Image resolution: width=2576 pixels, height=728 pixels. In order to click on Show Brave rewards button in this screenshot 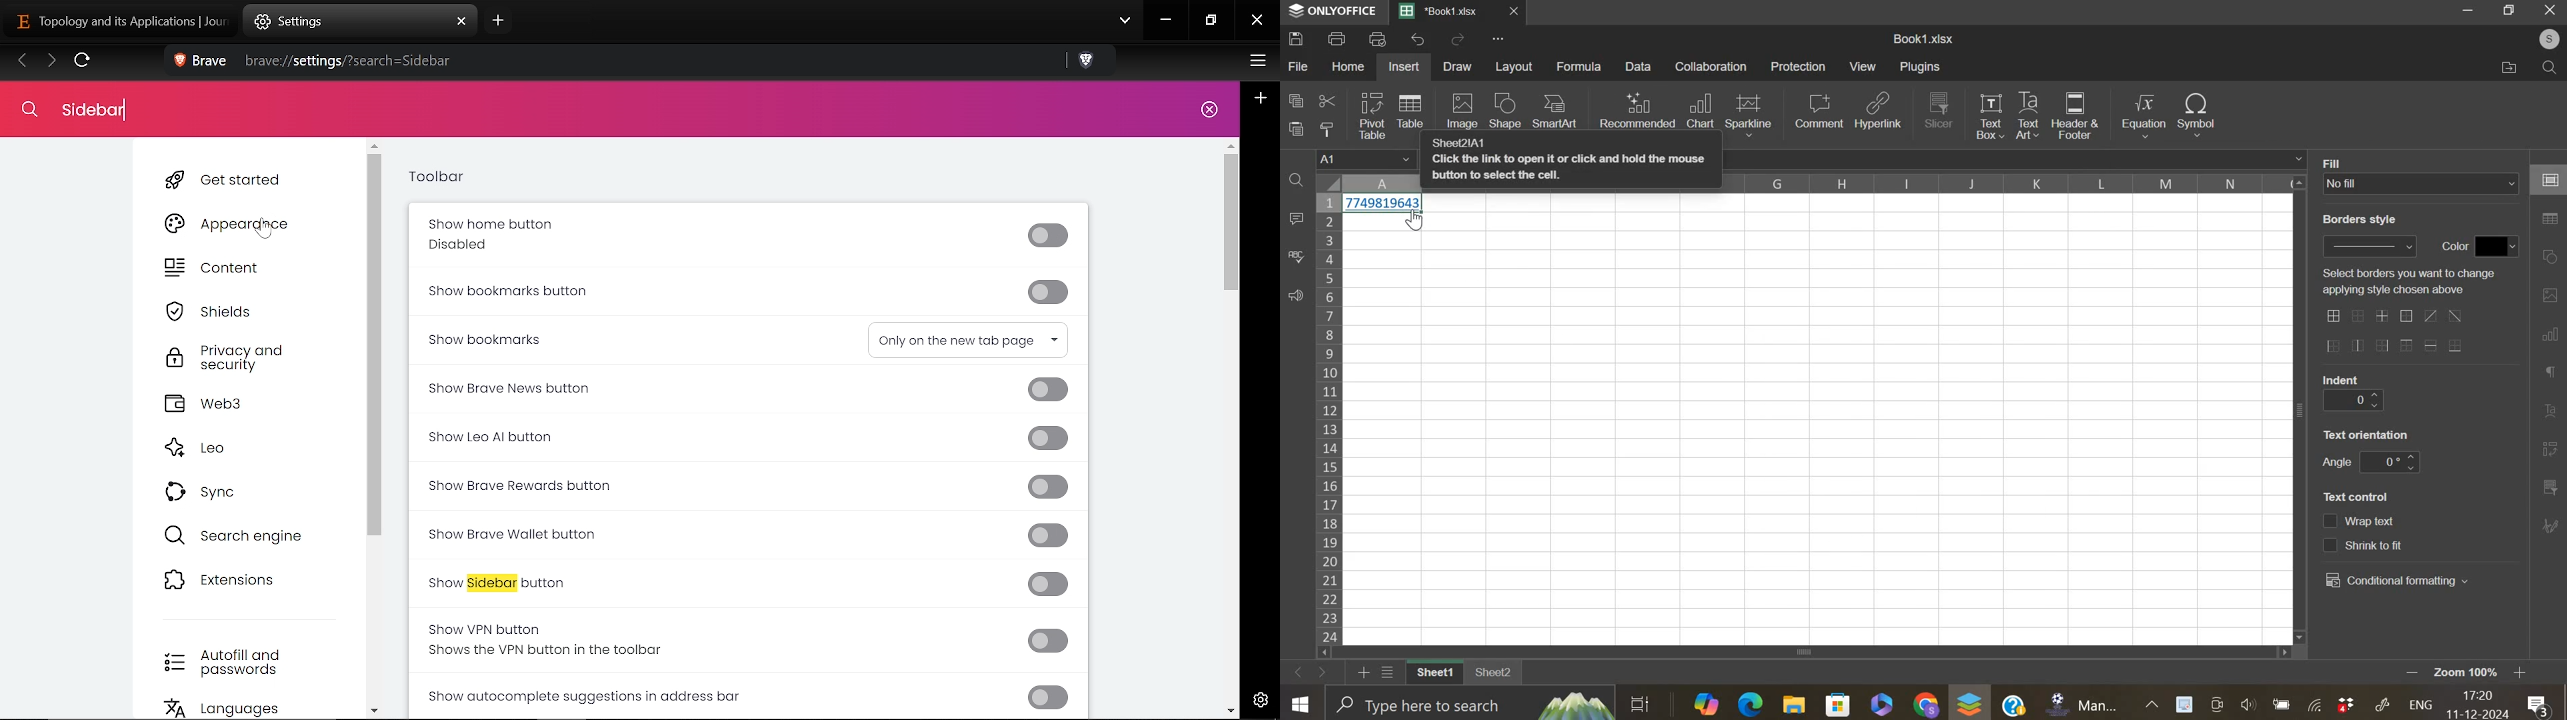, I will do `click(747, 486)`.